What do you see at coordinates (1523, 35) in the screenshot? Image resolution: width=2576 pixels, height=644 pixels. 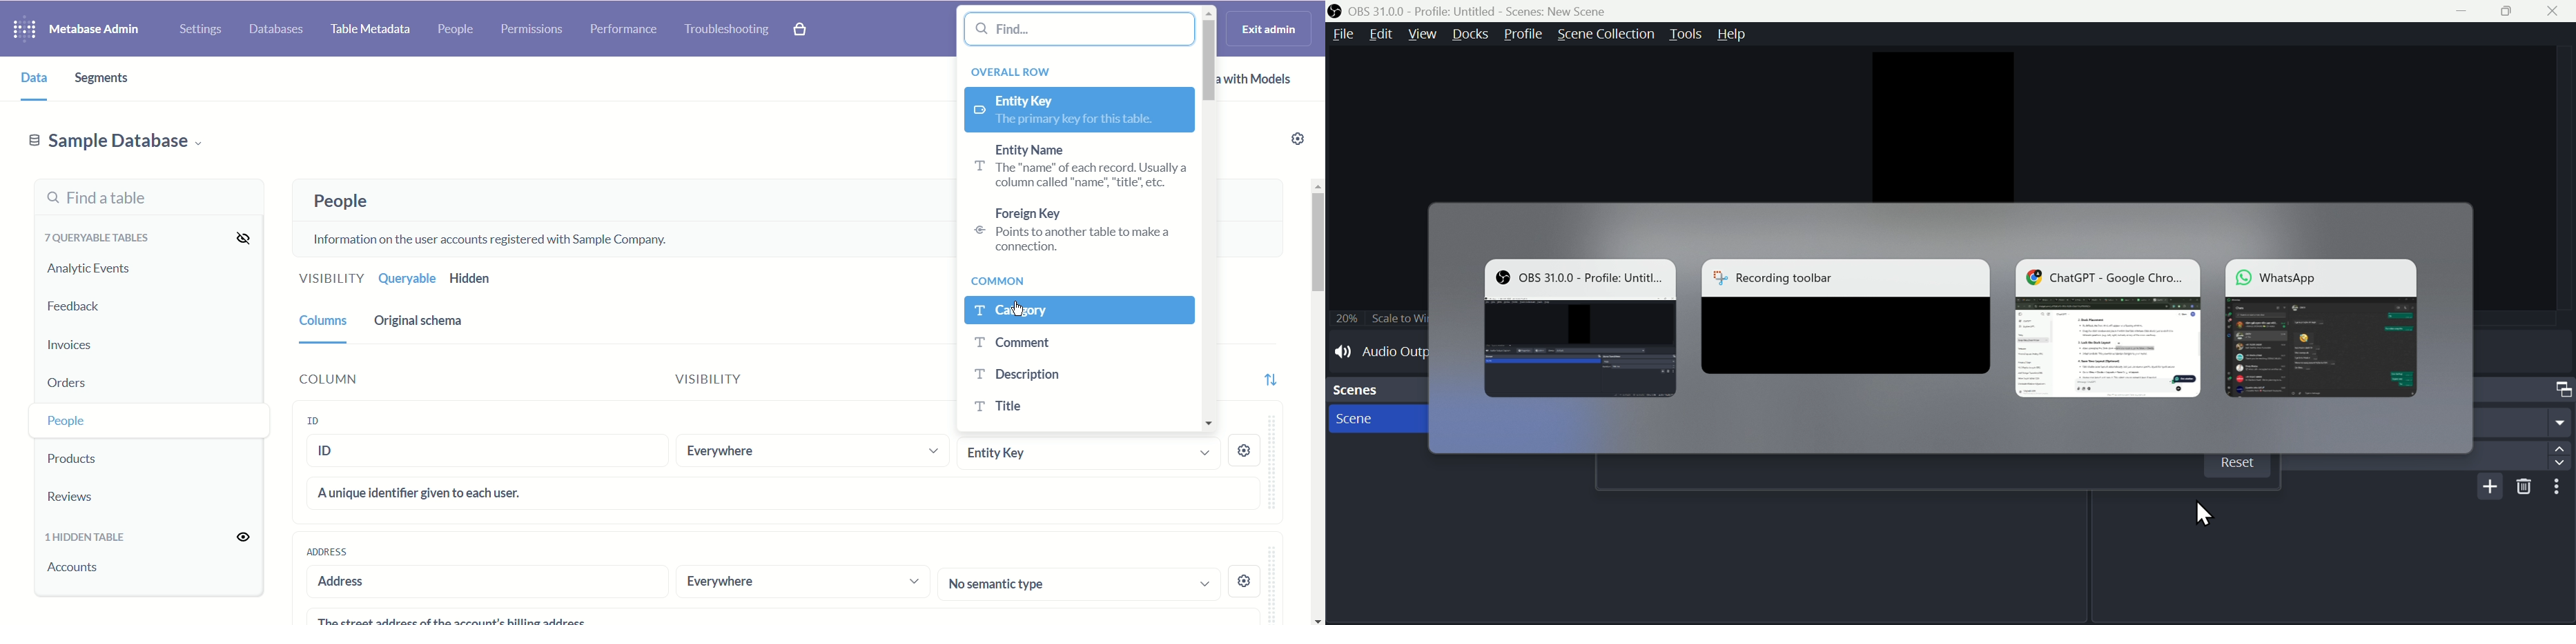 I see `Profile` at bounding box center [1523, 35].